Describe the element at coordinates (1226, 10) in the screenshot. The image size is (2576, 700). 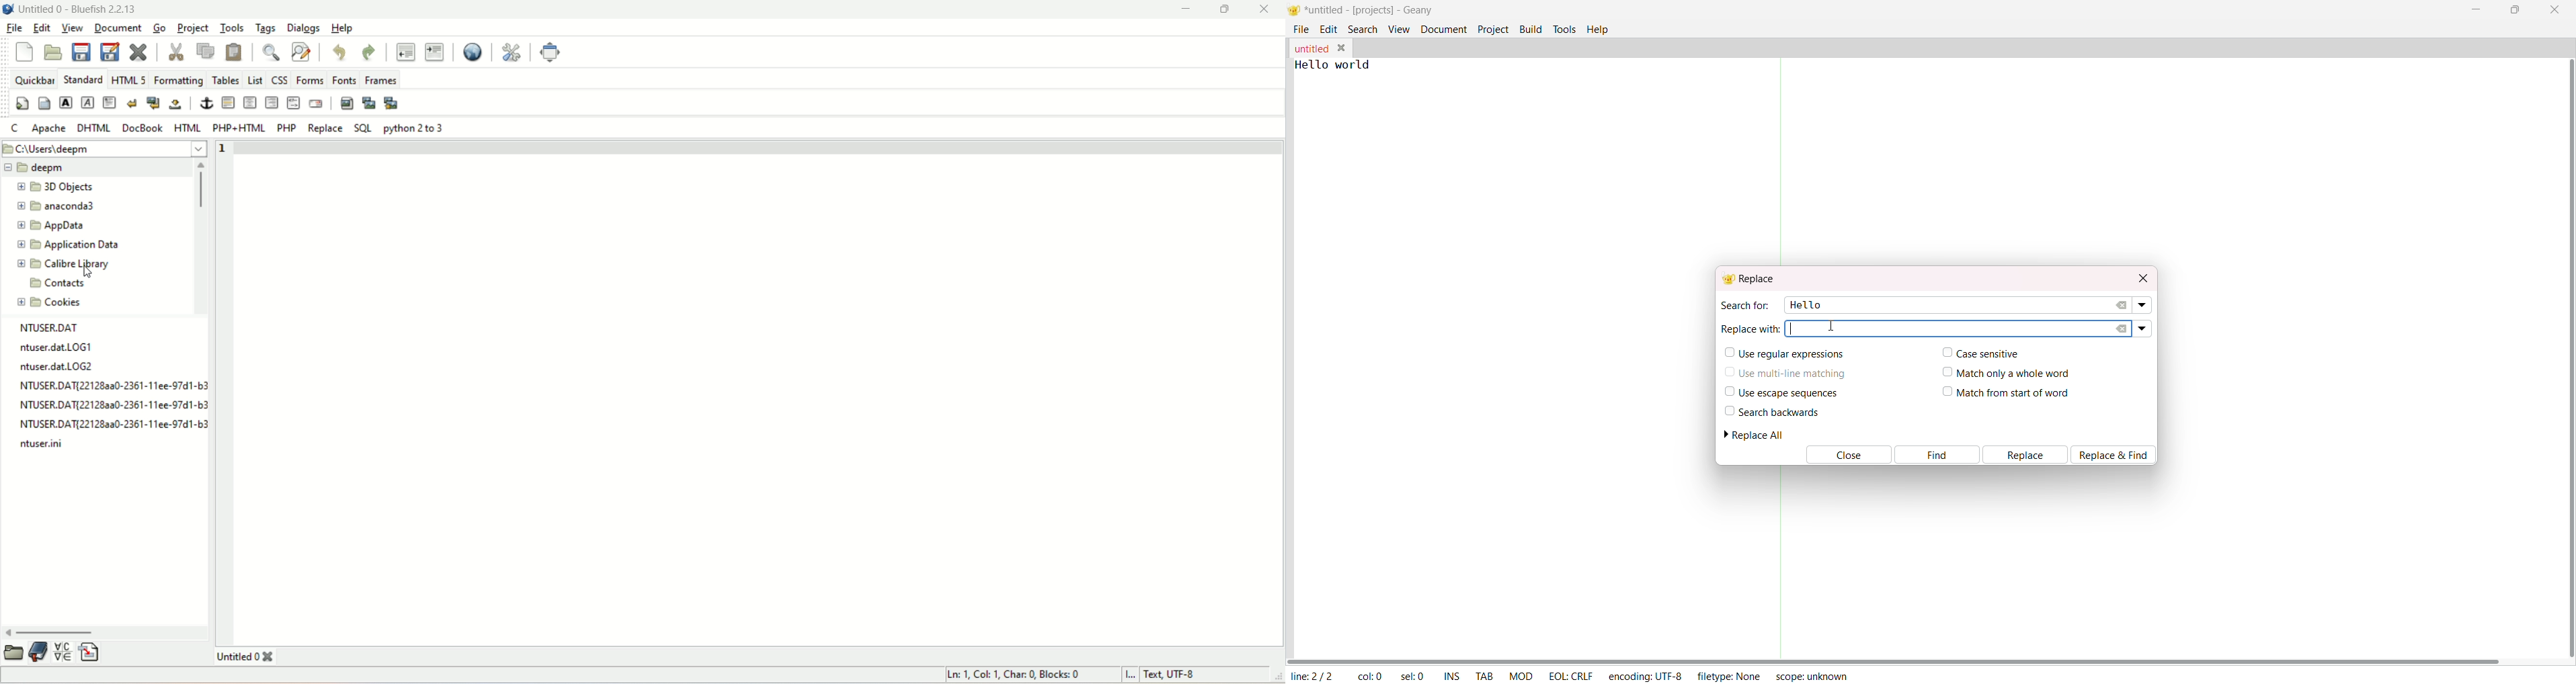
I see `maximize` at that location.